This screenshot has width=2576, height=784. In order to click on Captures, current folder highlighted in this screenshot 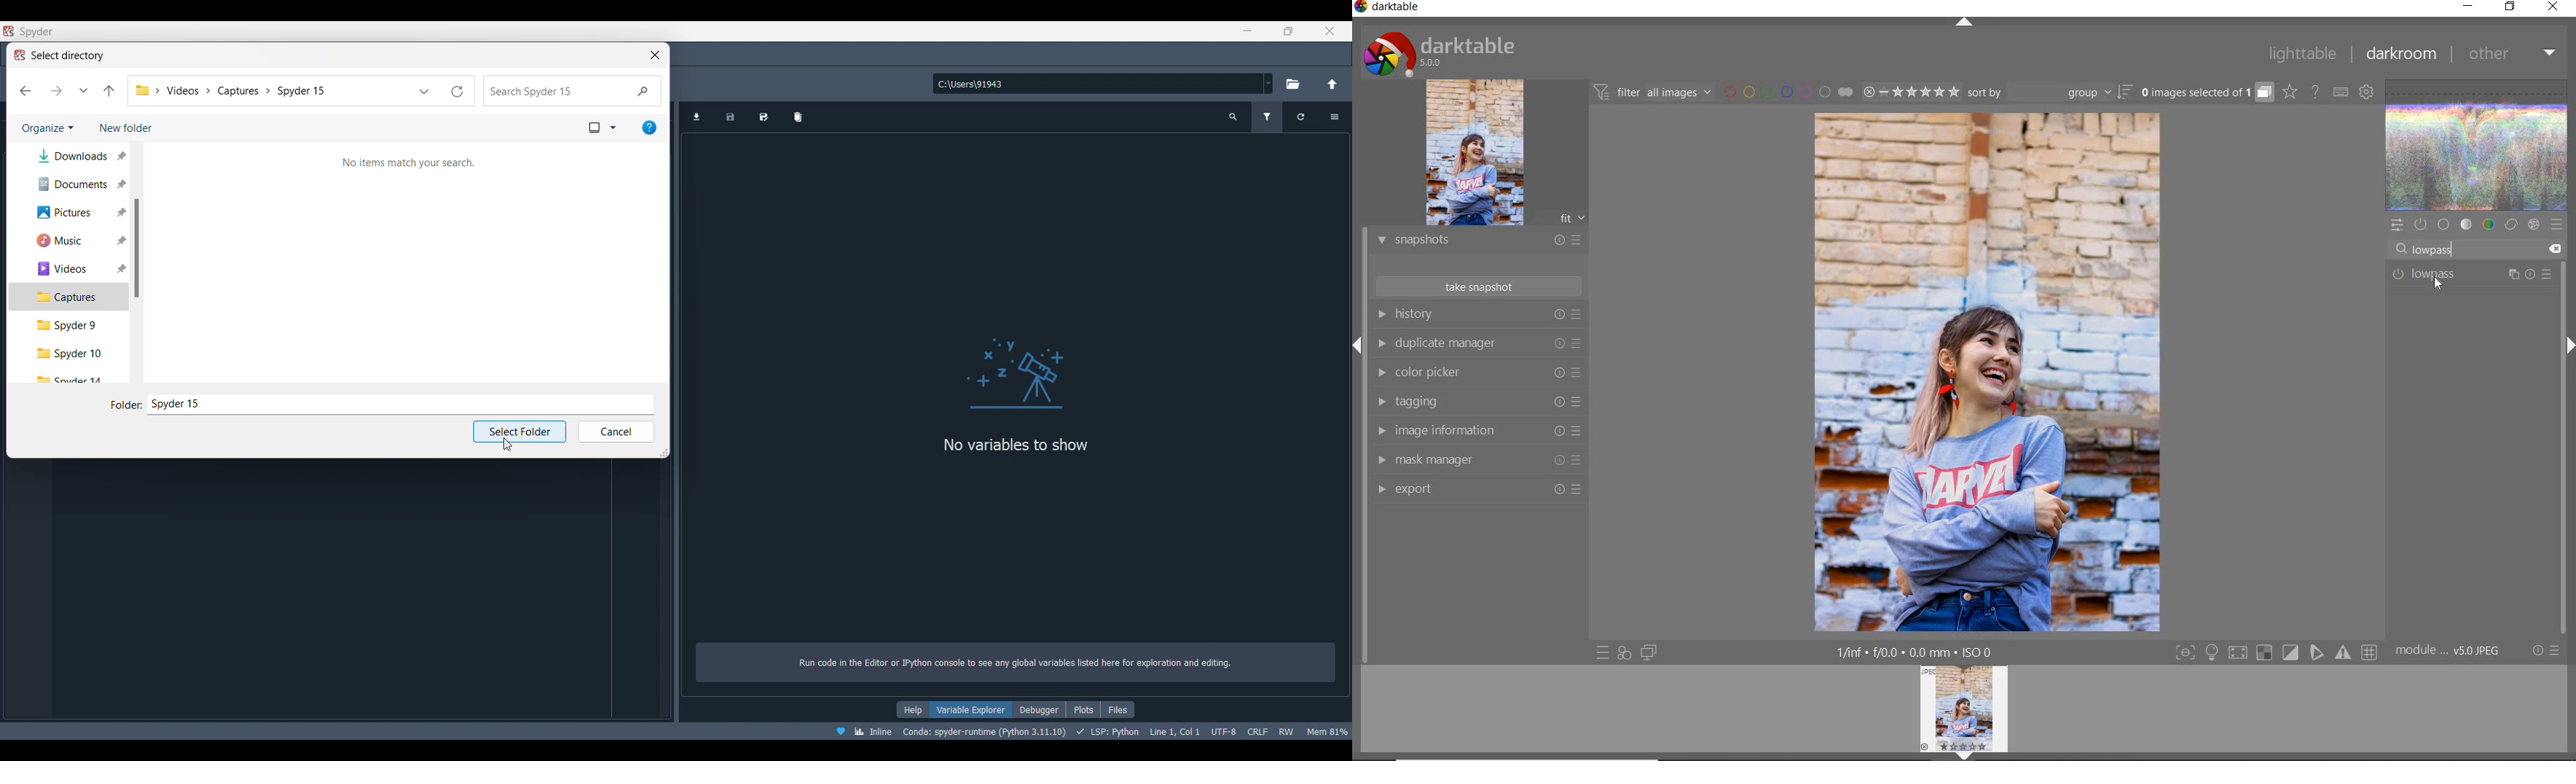, I will do `click(68, 297)`.